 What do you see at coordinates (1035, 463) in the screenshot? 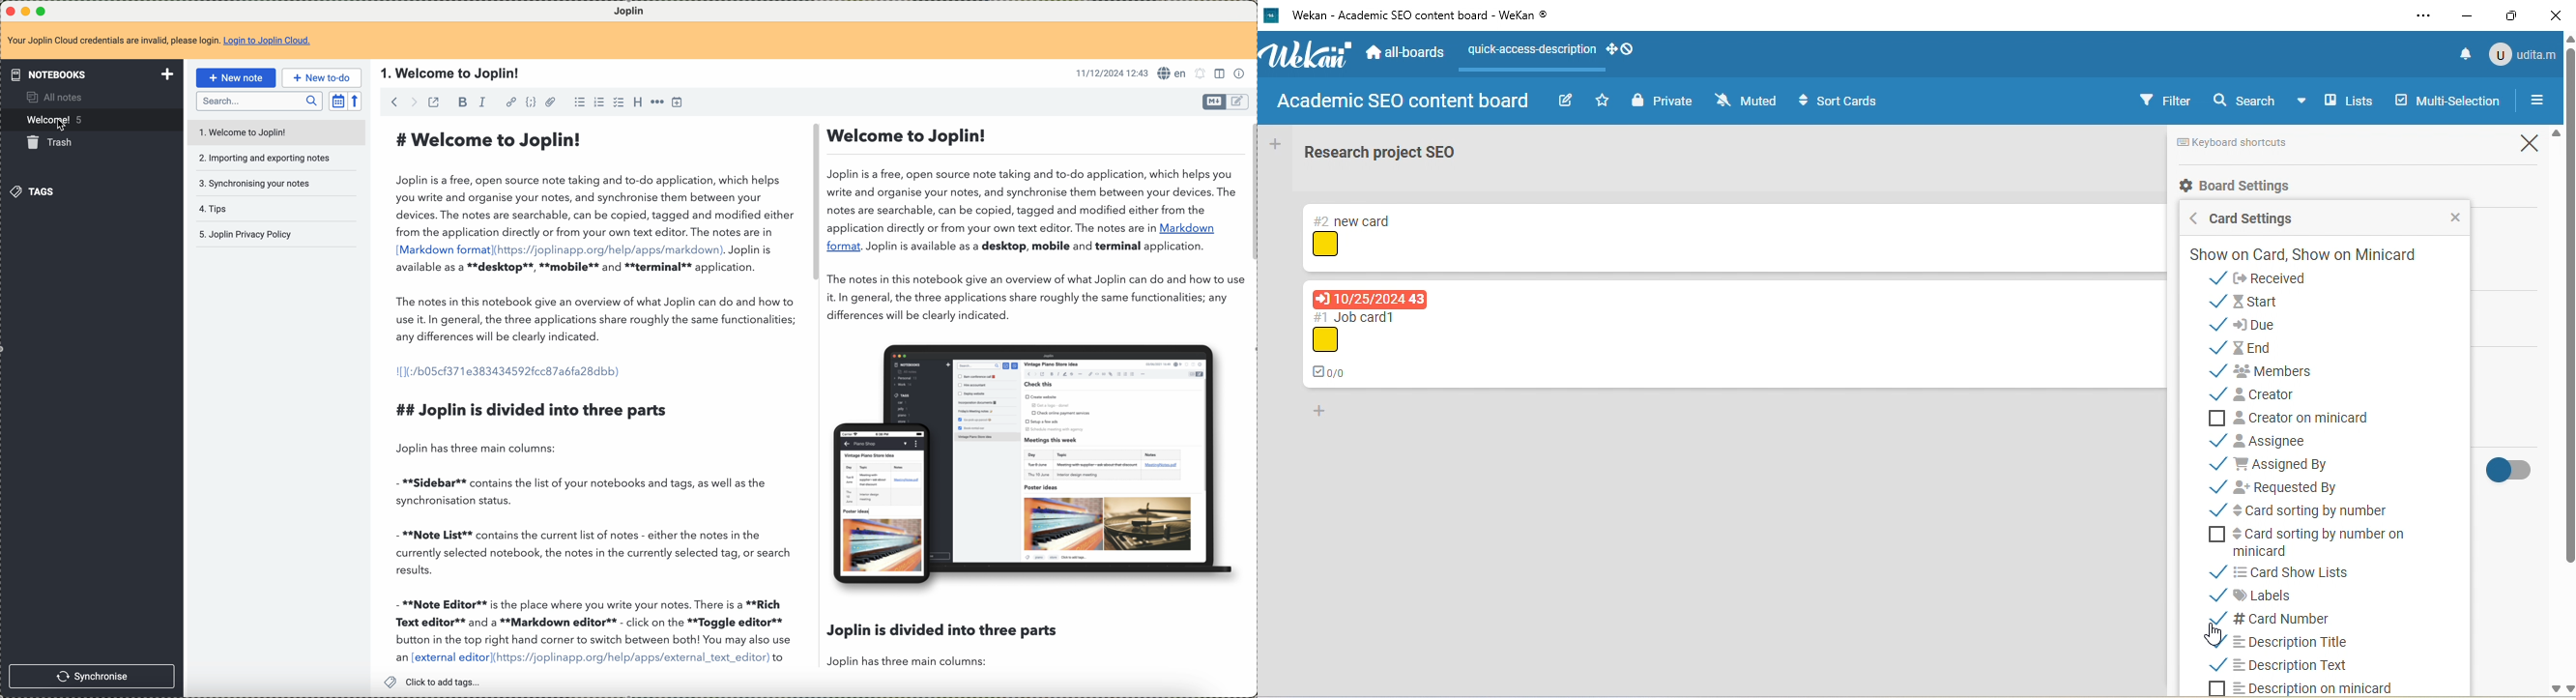
I see `Joplin Mobile and Tab Experience` at bounding box center [1035, 463].